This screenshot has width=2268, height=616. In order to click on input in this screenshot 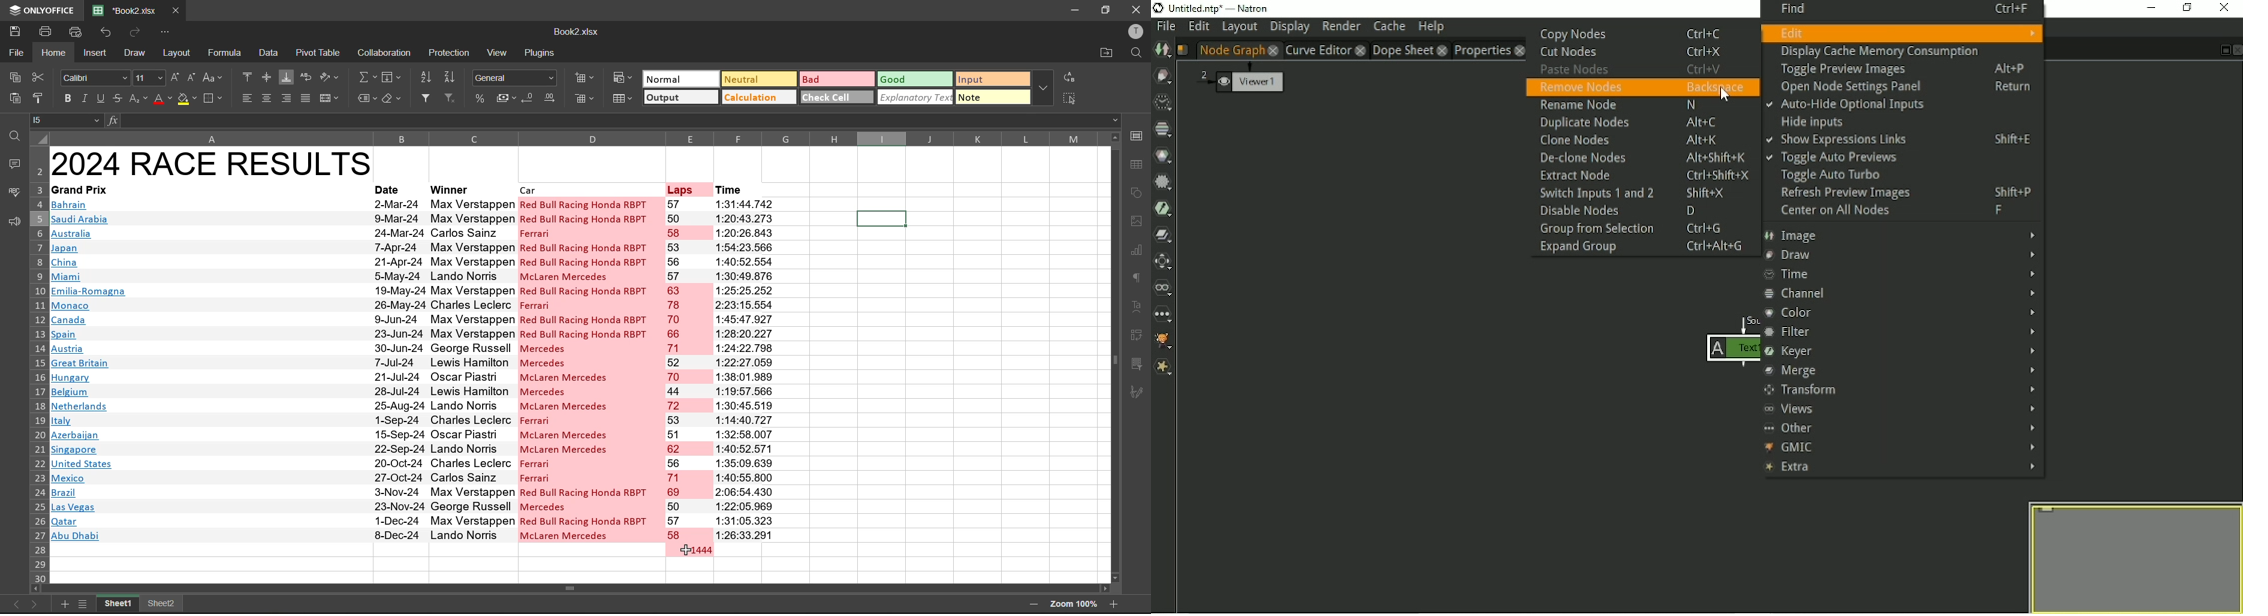, I will do `click(991, 80)`.